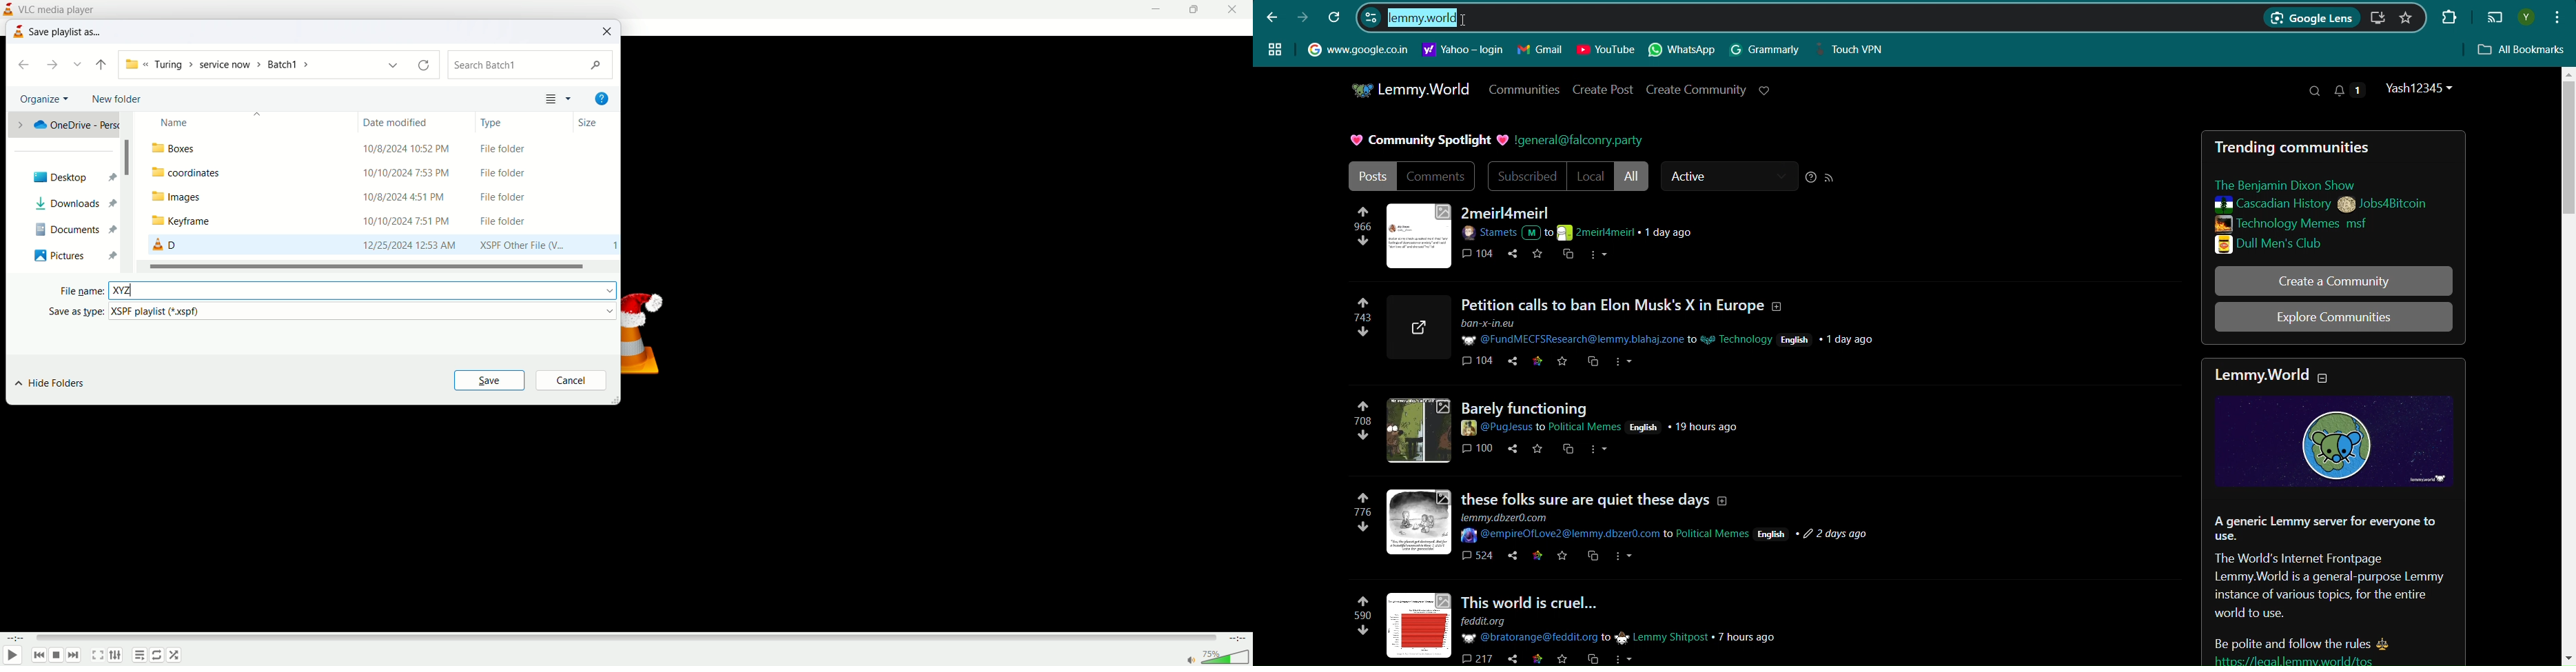  Describe the element at coordinates (2495, 18) in the screenshot. I see `Display on another screen` at that location.